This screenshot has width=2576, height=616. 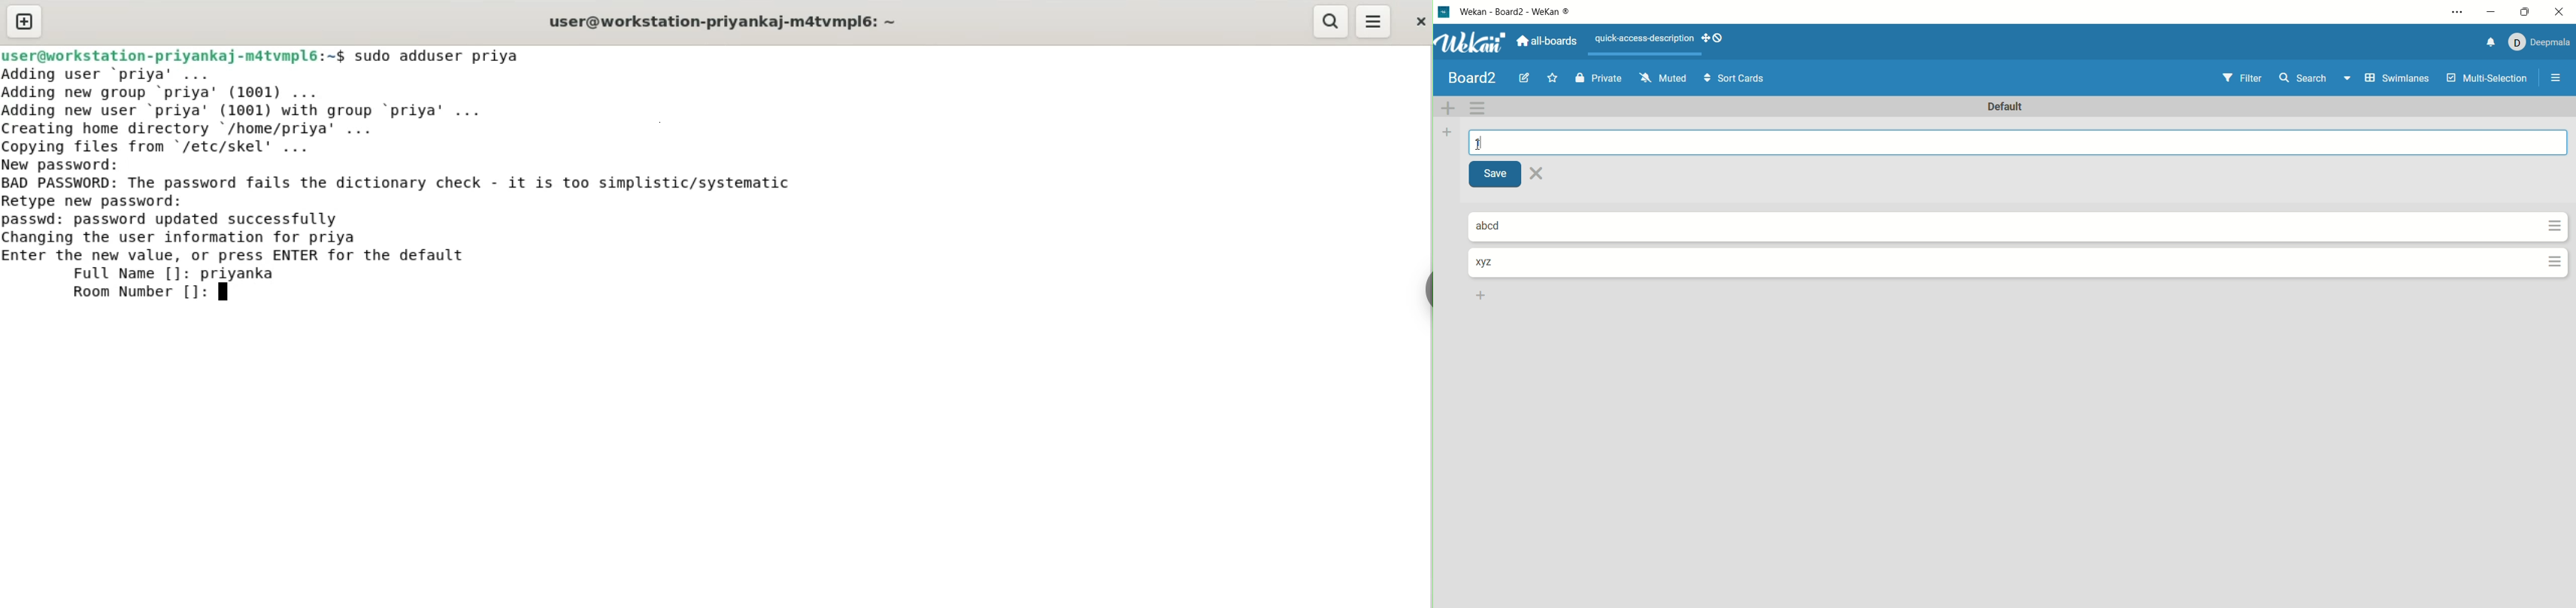 What do you see at coordinates (2397, 79) in the screenshot?
I see `swimlanes` at bounding box center [2397, 79].